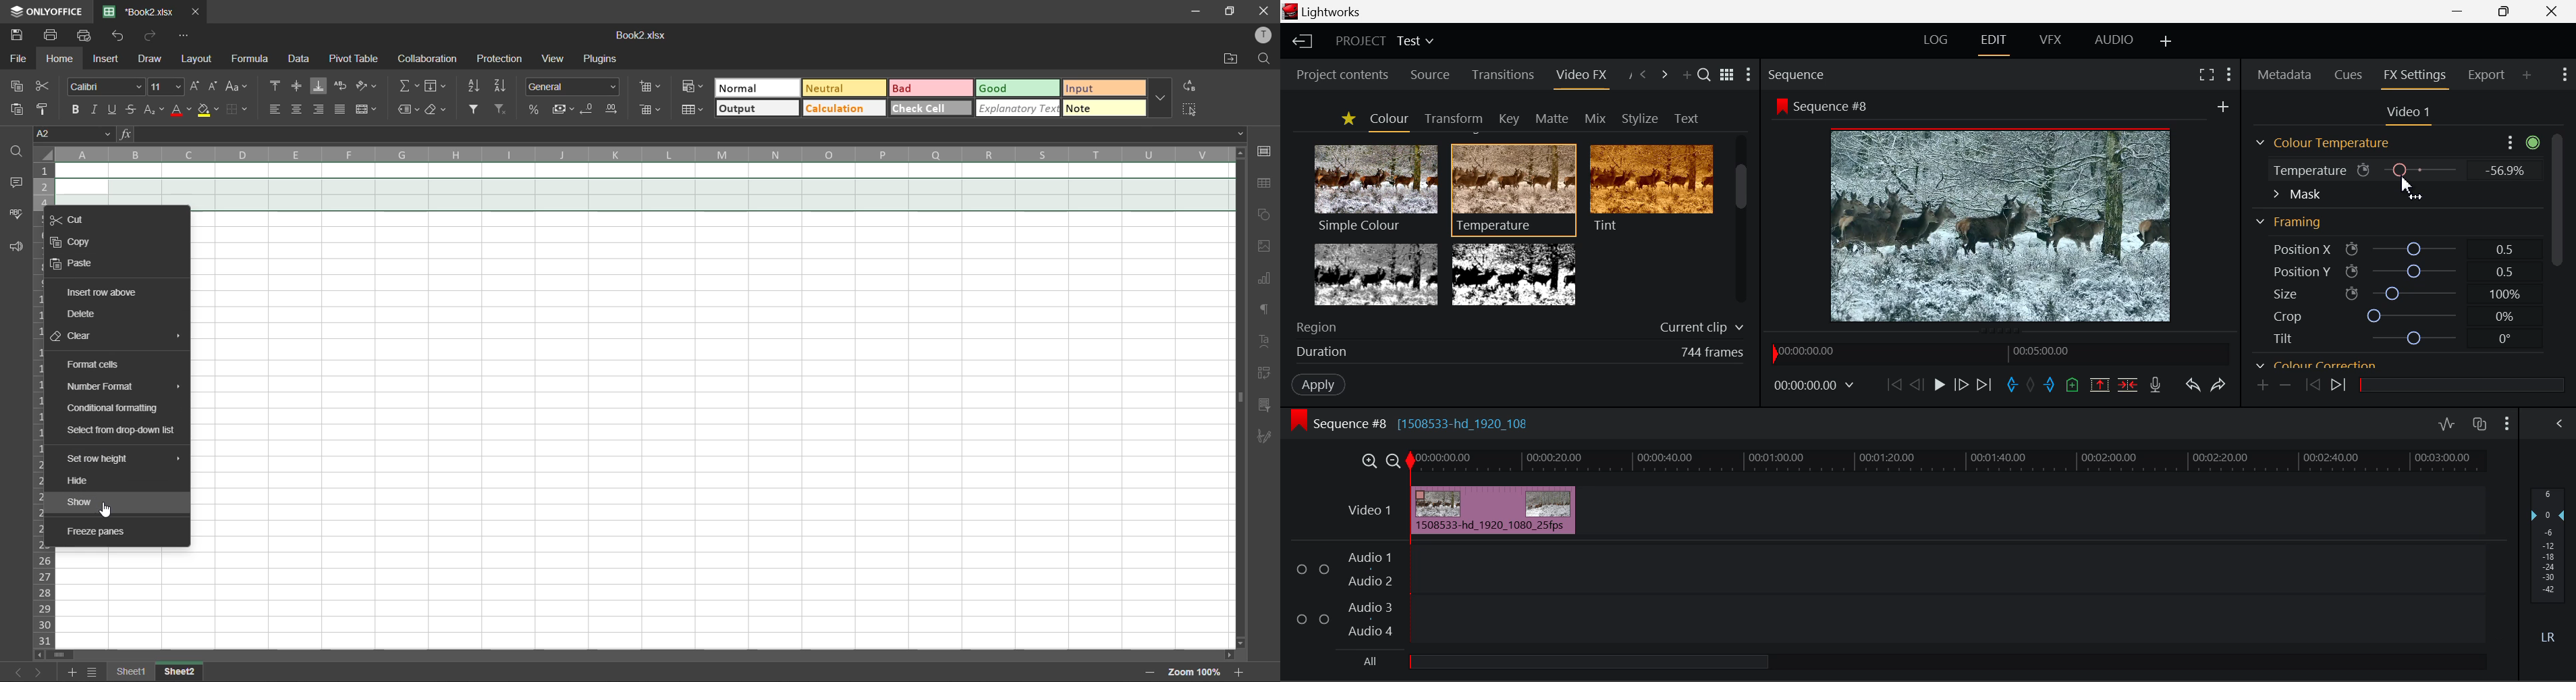 The image size is (2576, 700). I want to click on align left, so click(277, 109).